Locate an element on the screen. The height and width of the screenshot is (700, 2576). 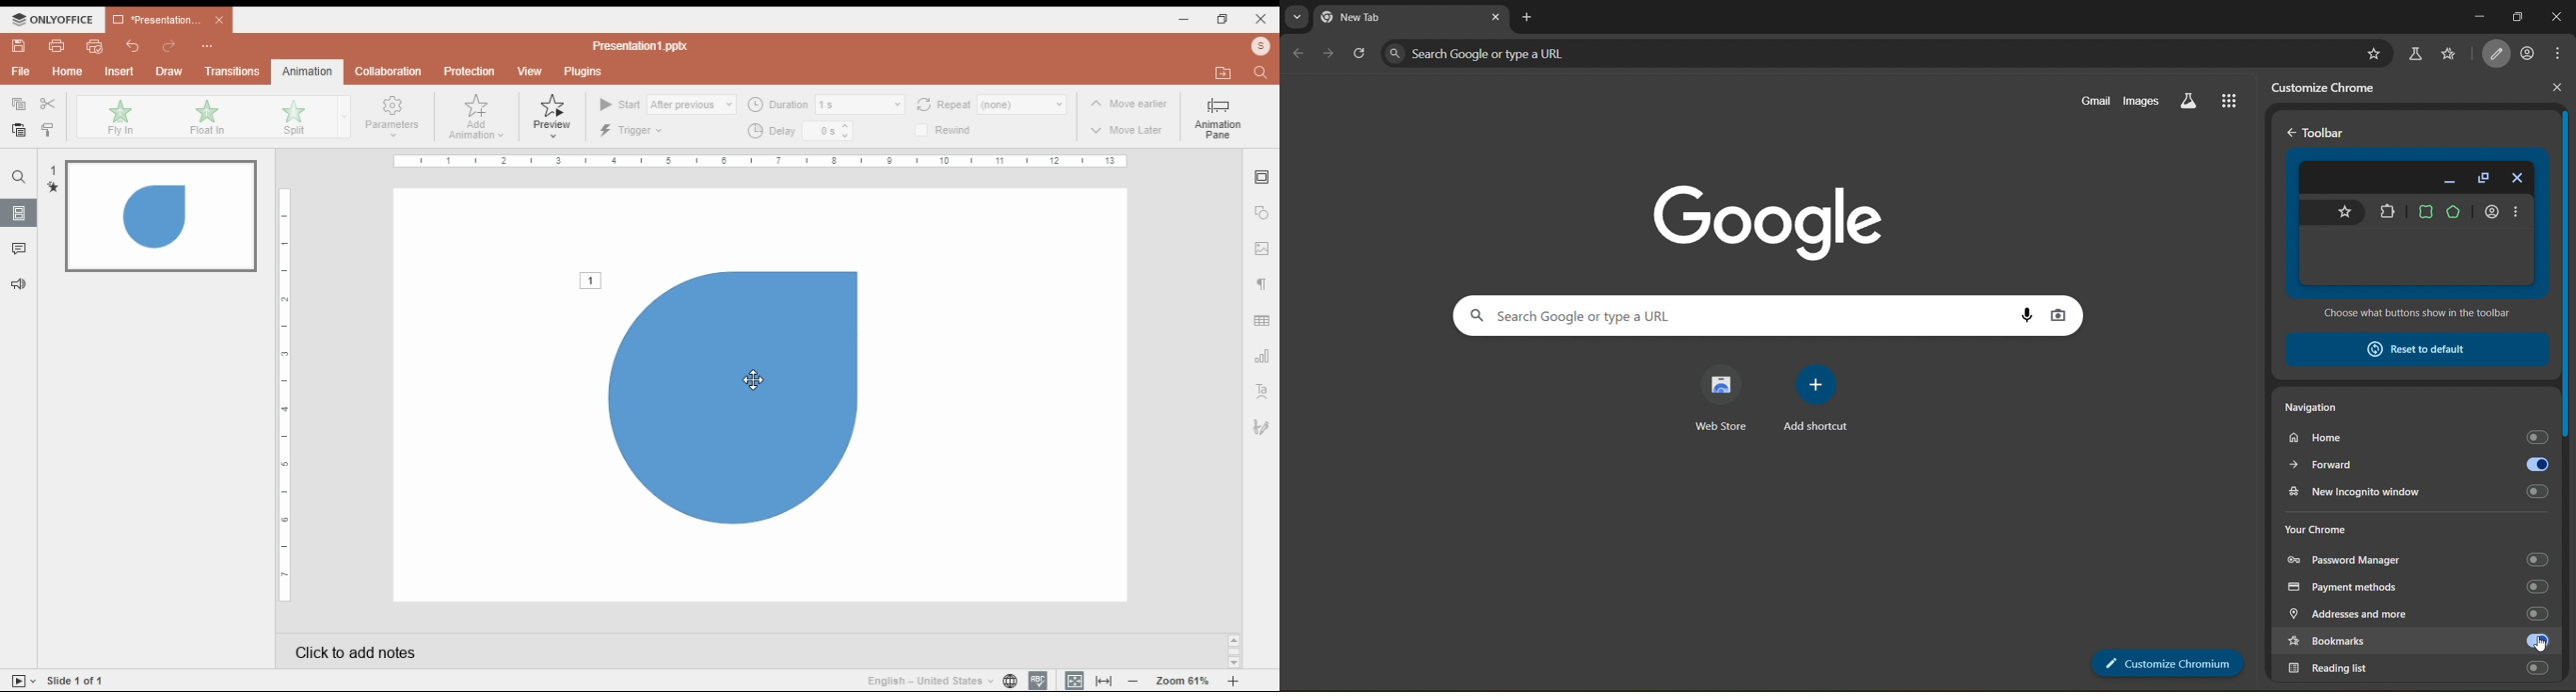
maximize is located at coordinates (2518, 17).